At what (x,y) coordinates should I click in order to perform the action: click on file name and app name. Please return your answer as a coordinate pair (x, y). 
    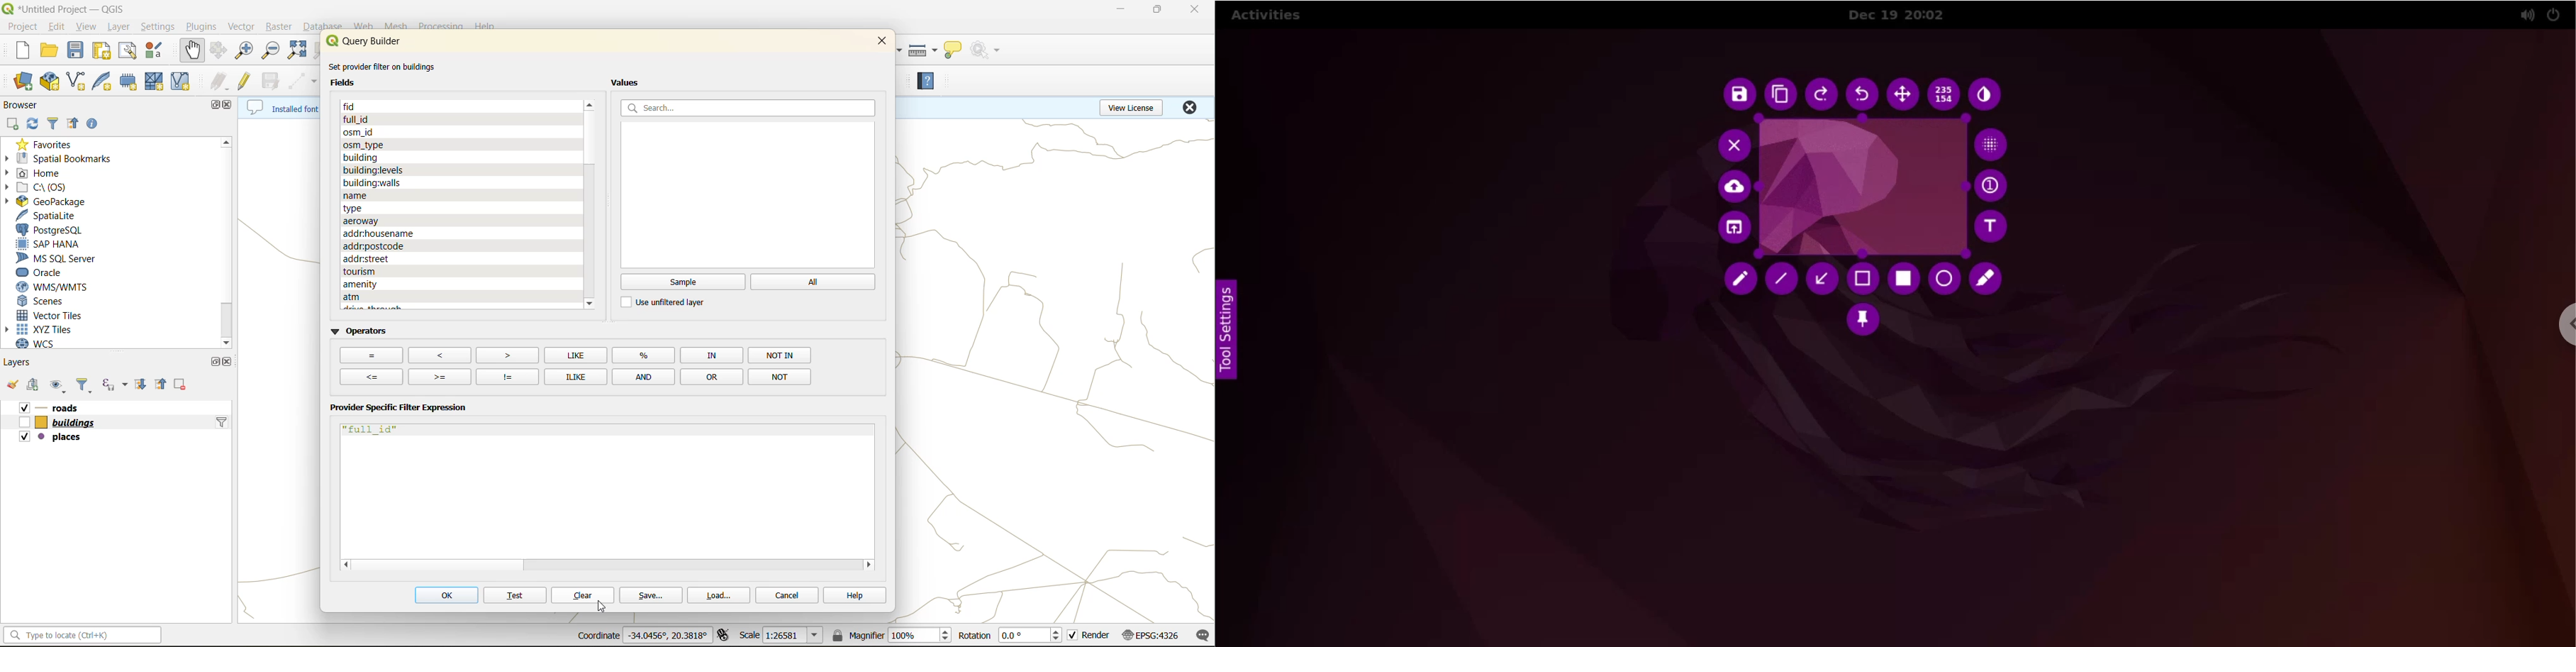
    Looking at the image, I should click on (69, 8).